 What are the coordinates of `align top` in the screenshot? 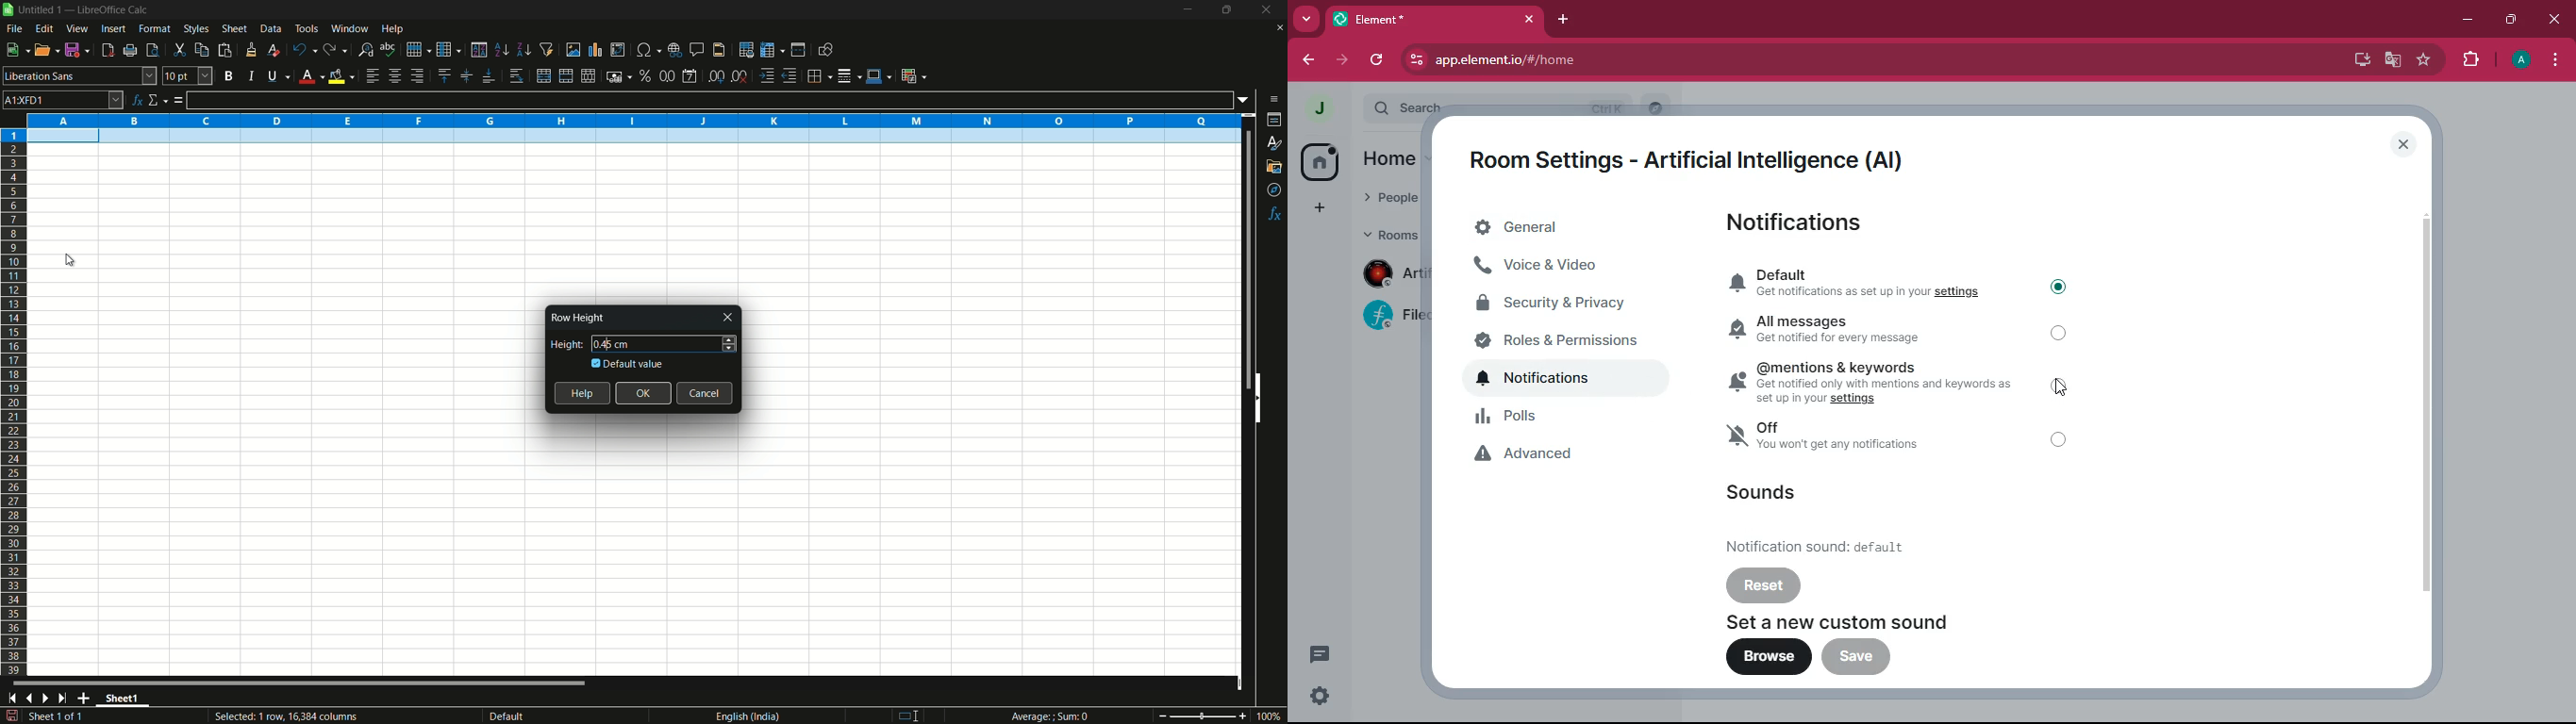 It's located at (443, 76).